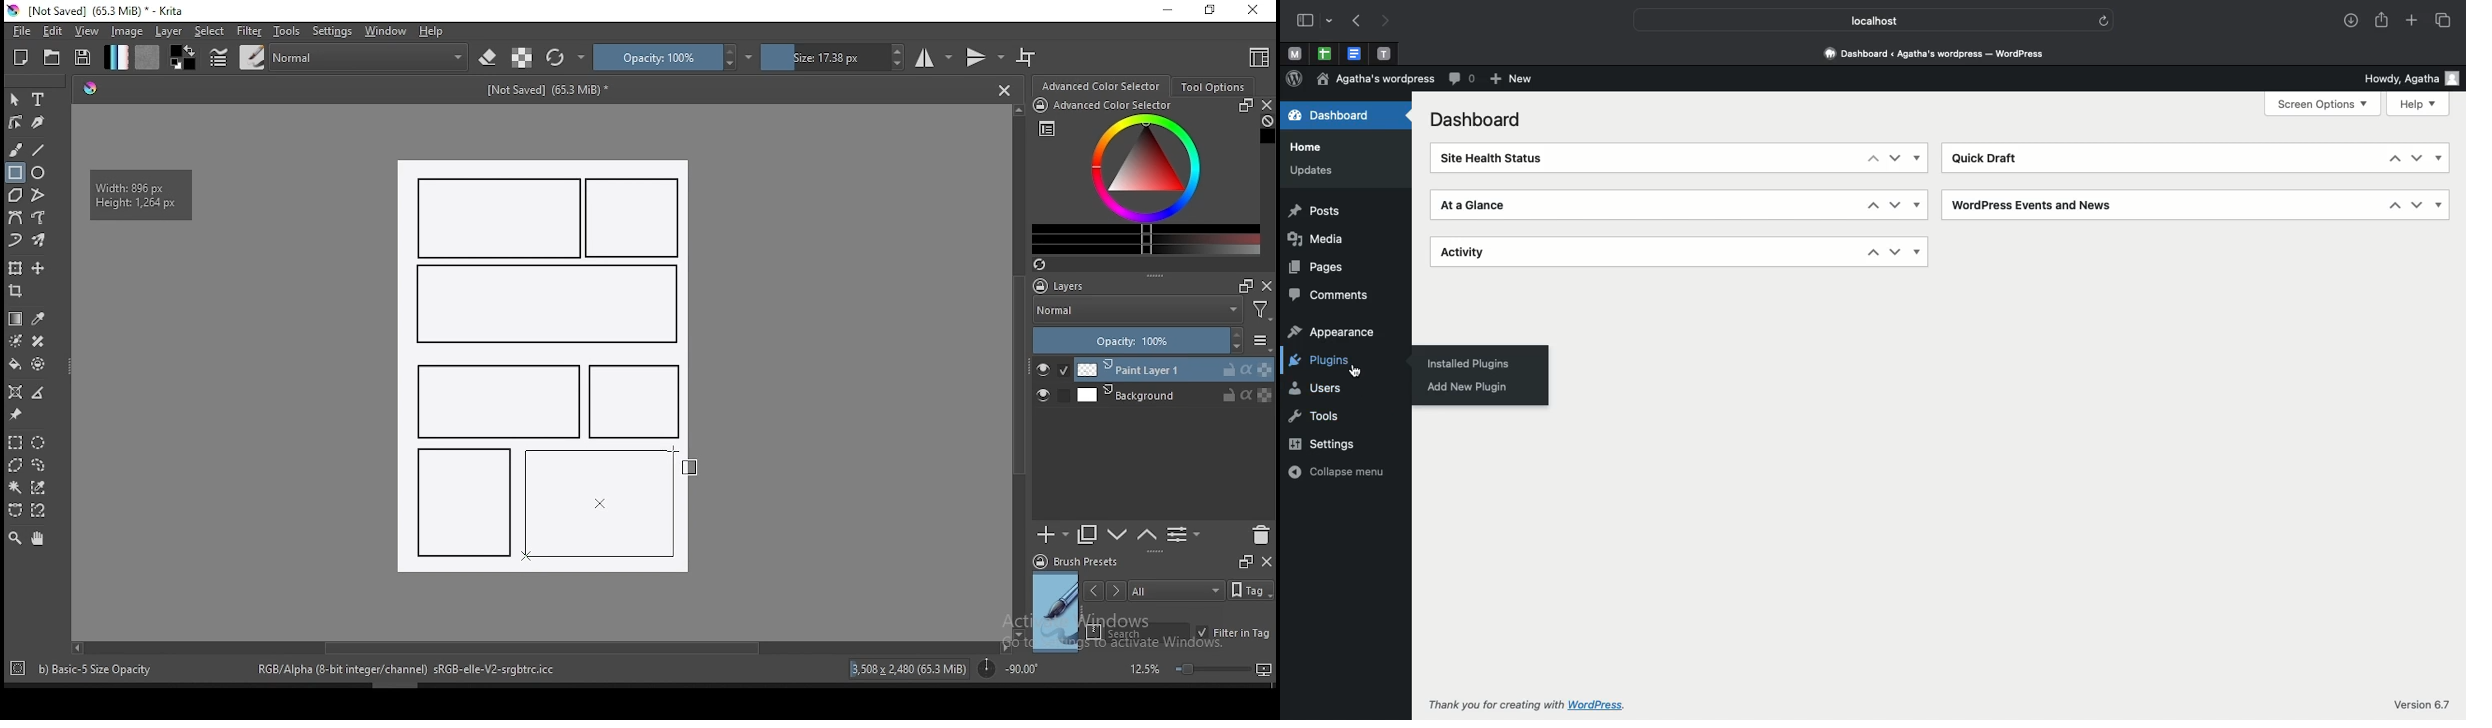 This screenshot has width=2492, height=728. What do you see at coordinates (1354, 21) in the screenshot?
I see `Previous page` at bounding box center [1354, 21].